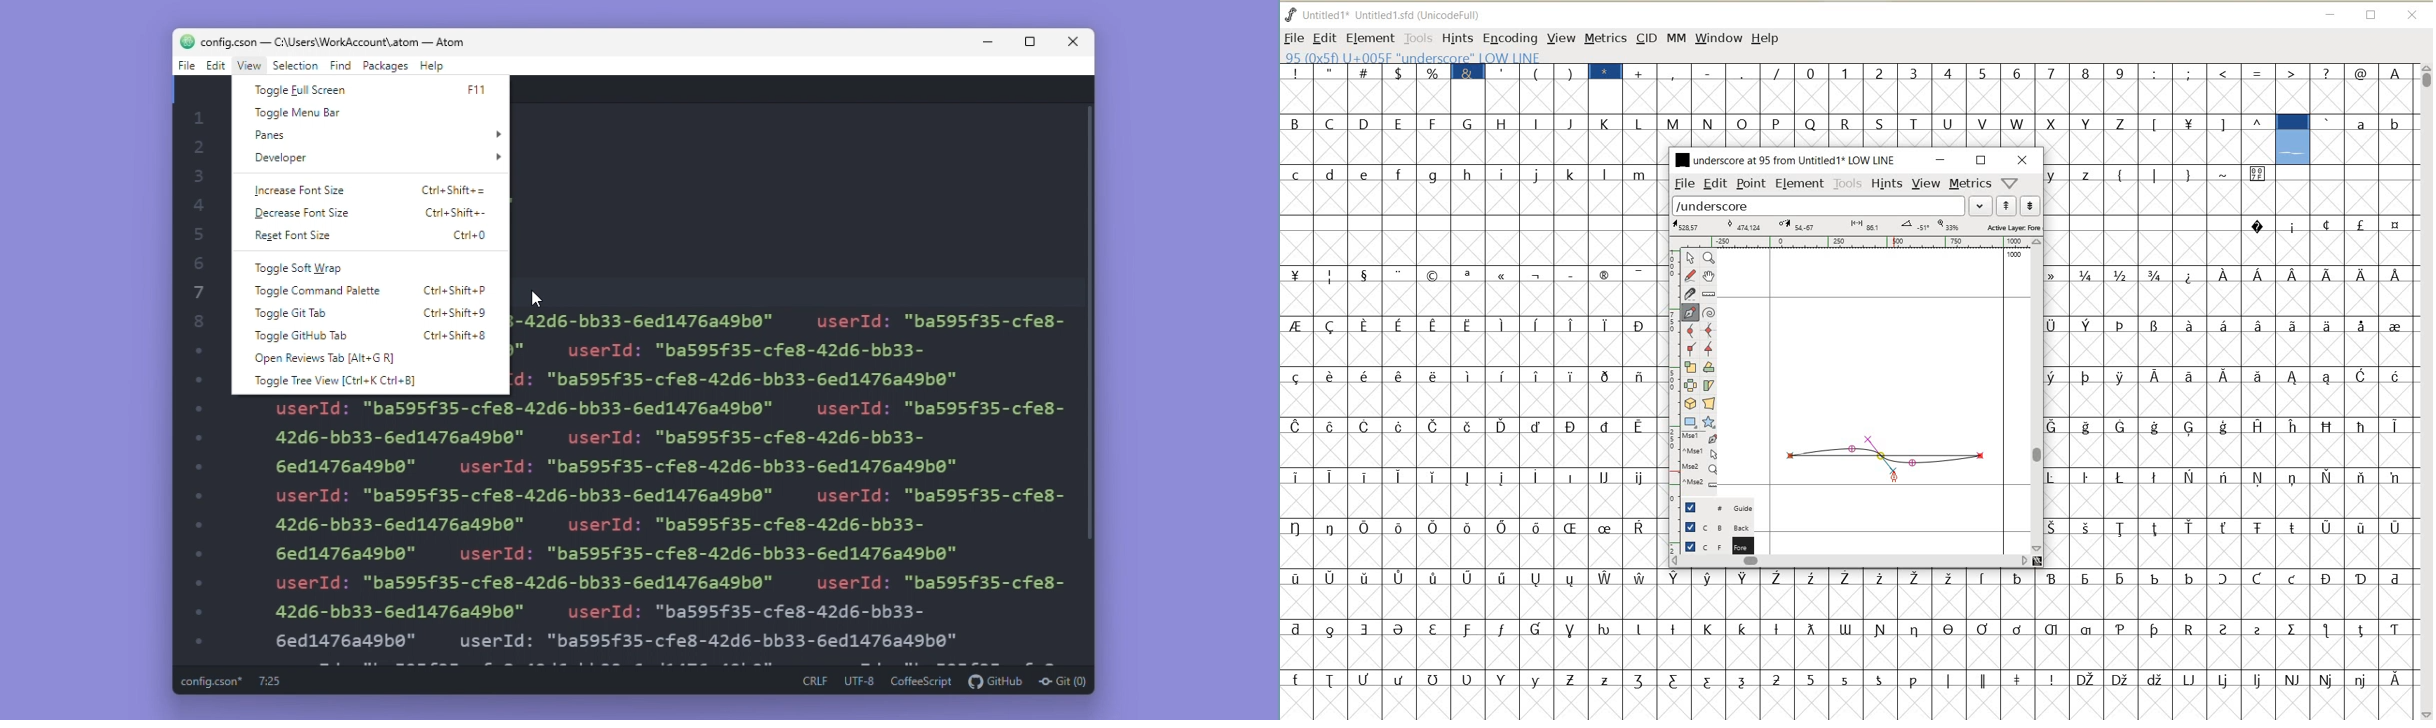 This screenshot has height=728, width=2436. Describe the element at coordinates (454, 310) in the screenshot. I see `ctrl+shift+ 9` at that location.